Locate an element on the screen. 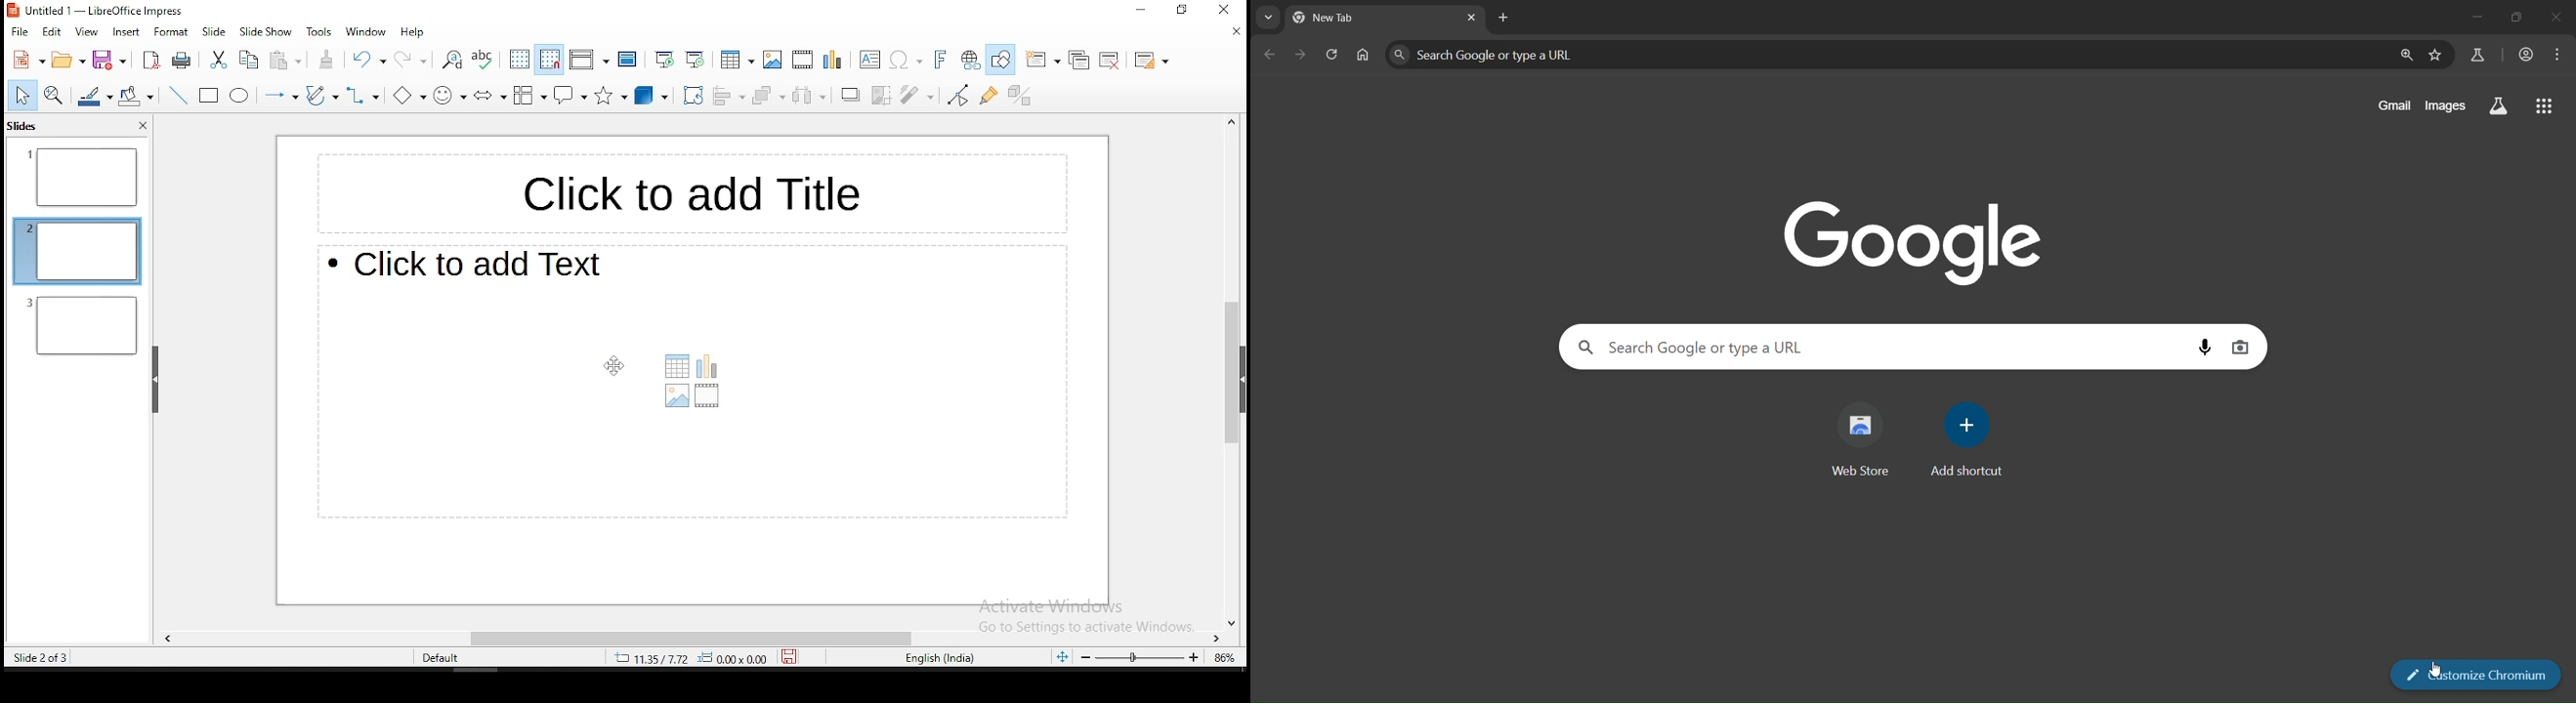  3.97/4.40 is located at coordinates (655, 658).